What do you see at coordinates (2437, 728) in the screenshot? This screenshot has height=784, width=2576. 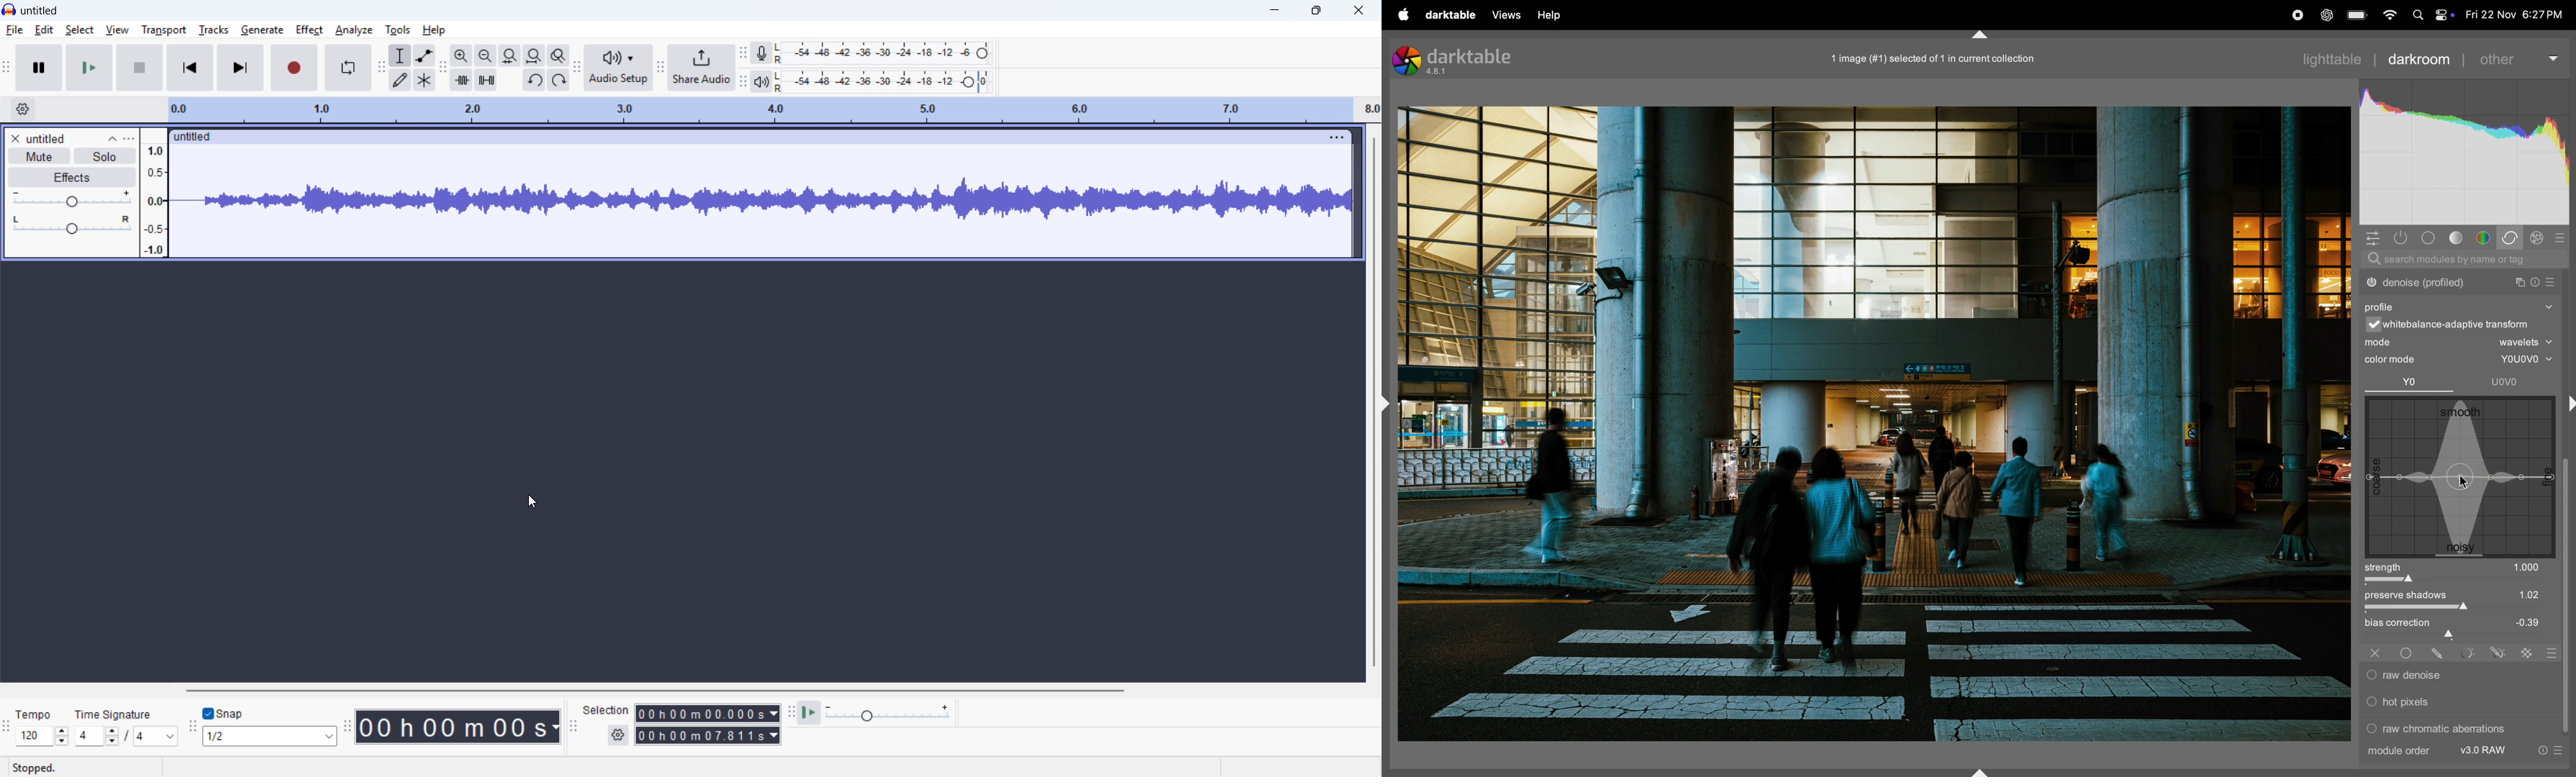 I see `raw chromatic aberrations` at bounding box center [2437, 728].